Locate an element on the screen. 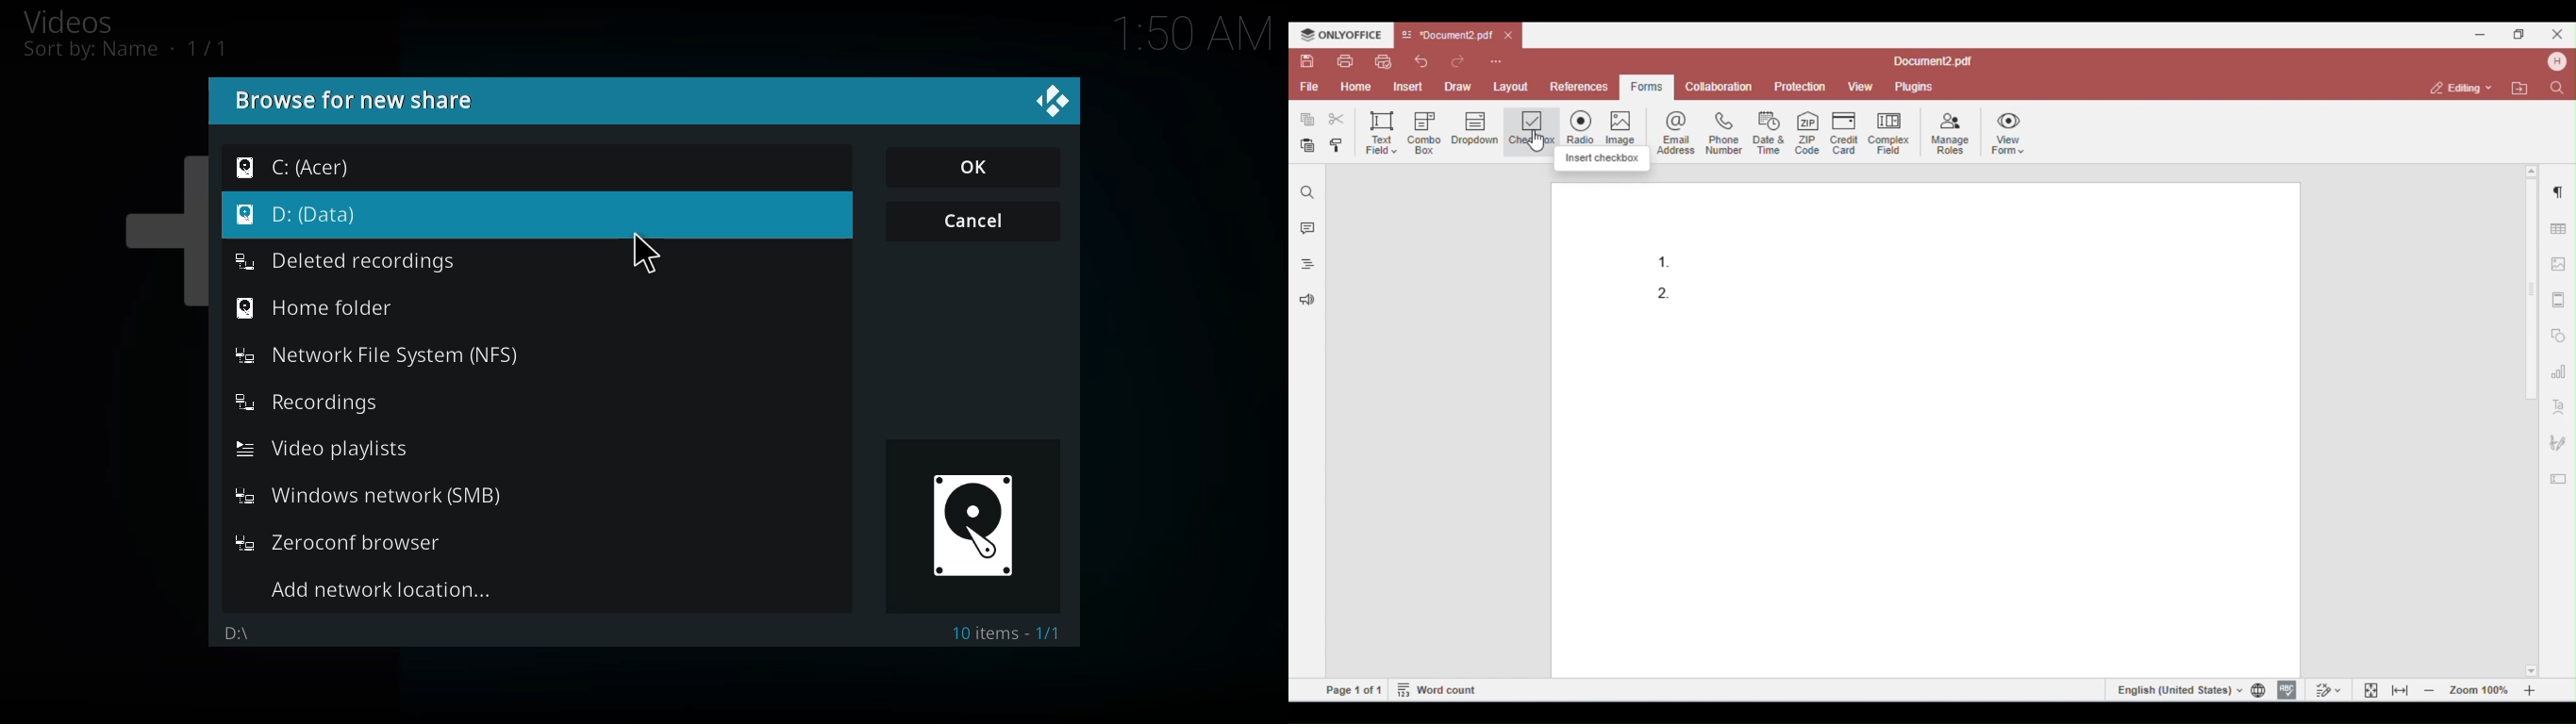  drive is located at coordinates (975, 527).